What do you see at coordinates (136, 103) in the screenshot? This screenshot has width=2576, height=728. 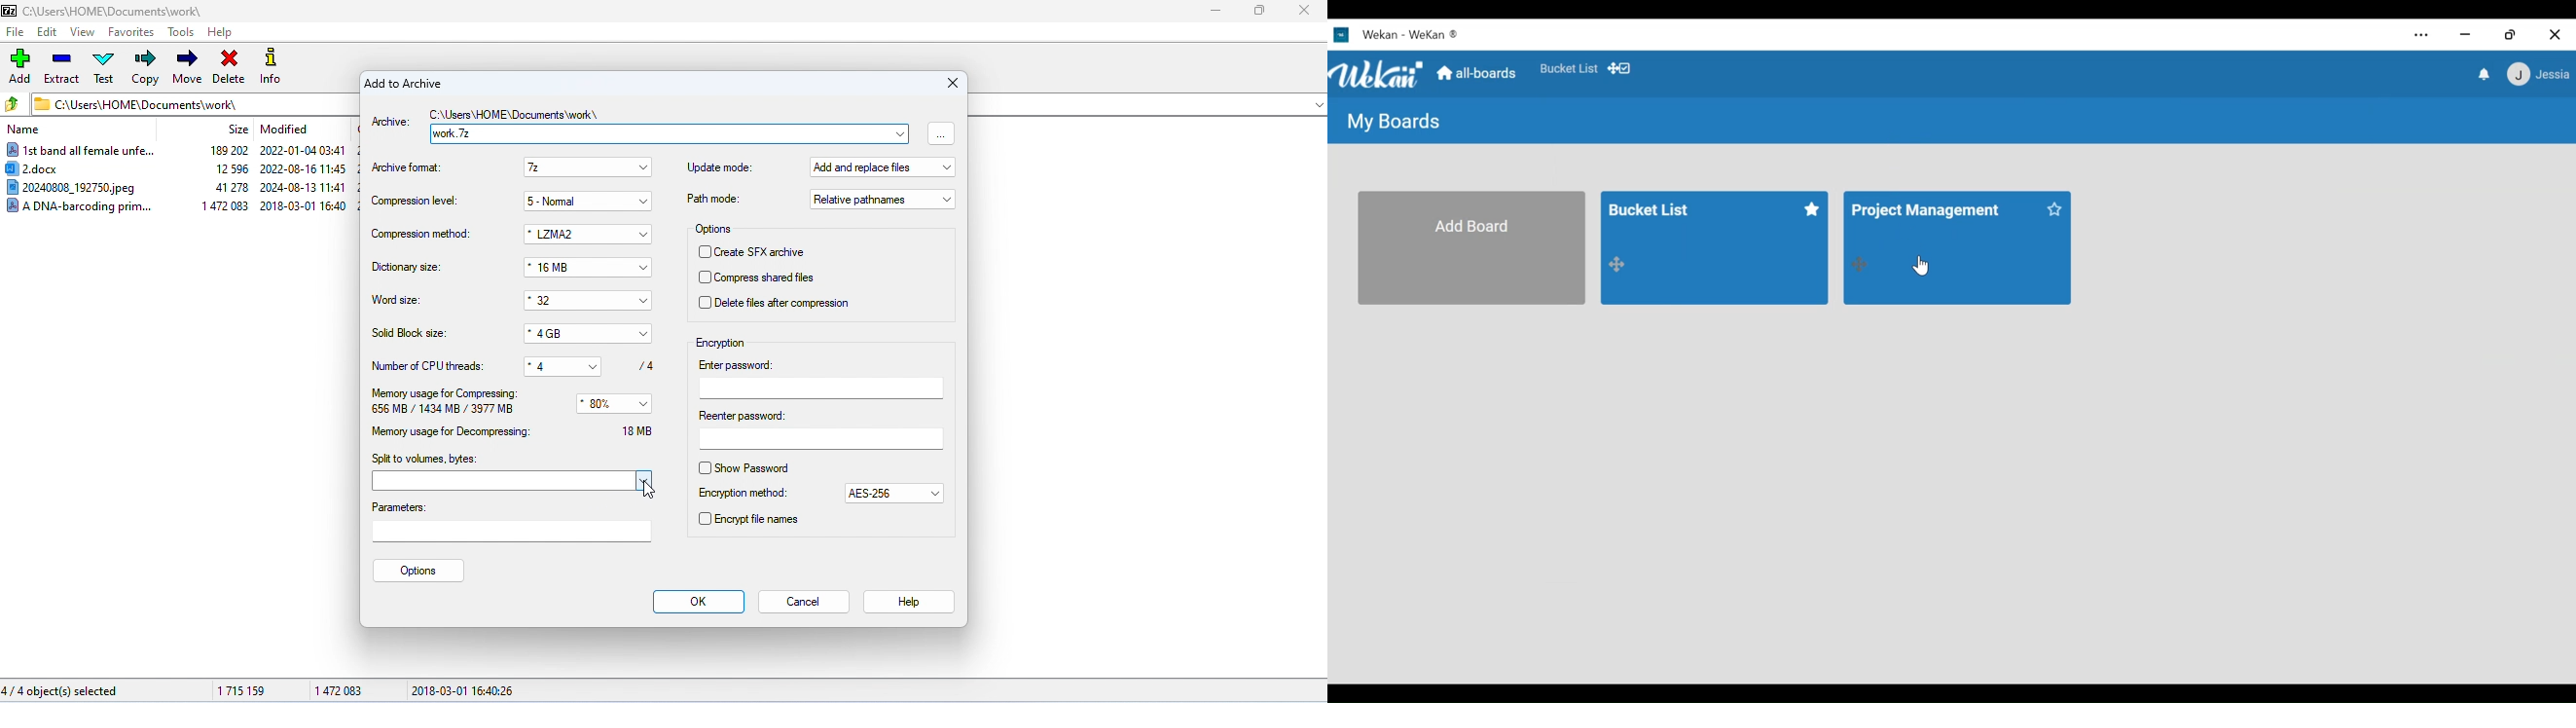 I see `CAUsers\HOME\Documents\work\` at bounding box center [136, 103].